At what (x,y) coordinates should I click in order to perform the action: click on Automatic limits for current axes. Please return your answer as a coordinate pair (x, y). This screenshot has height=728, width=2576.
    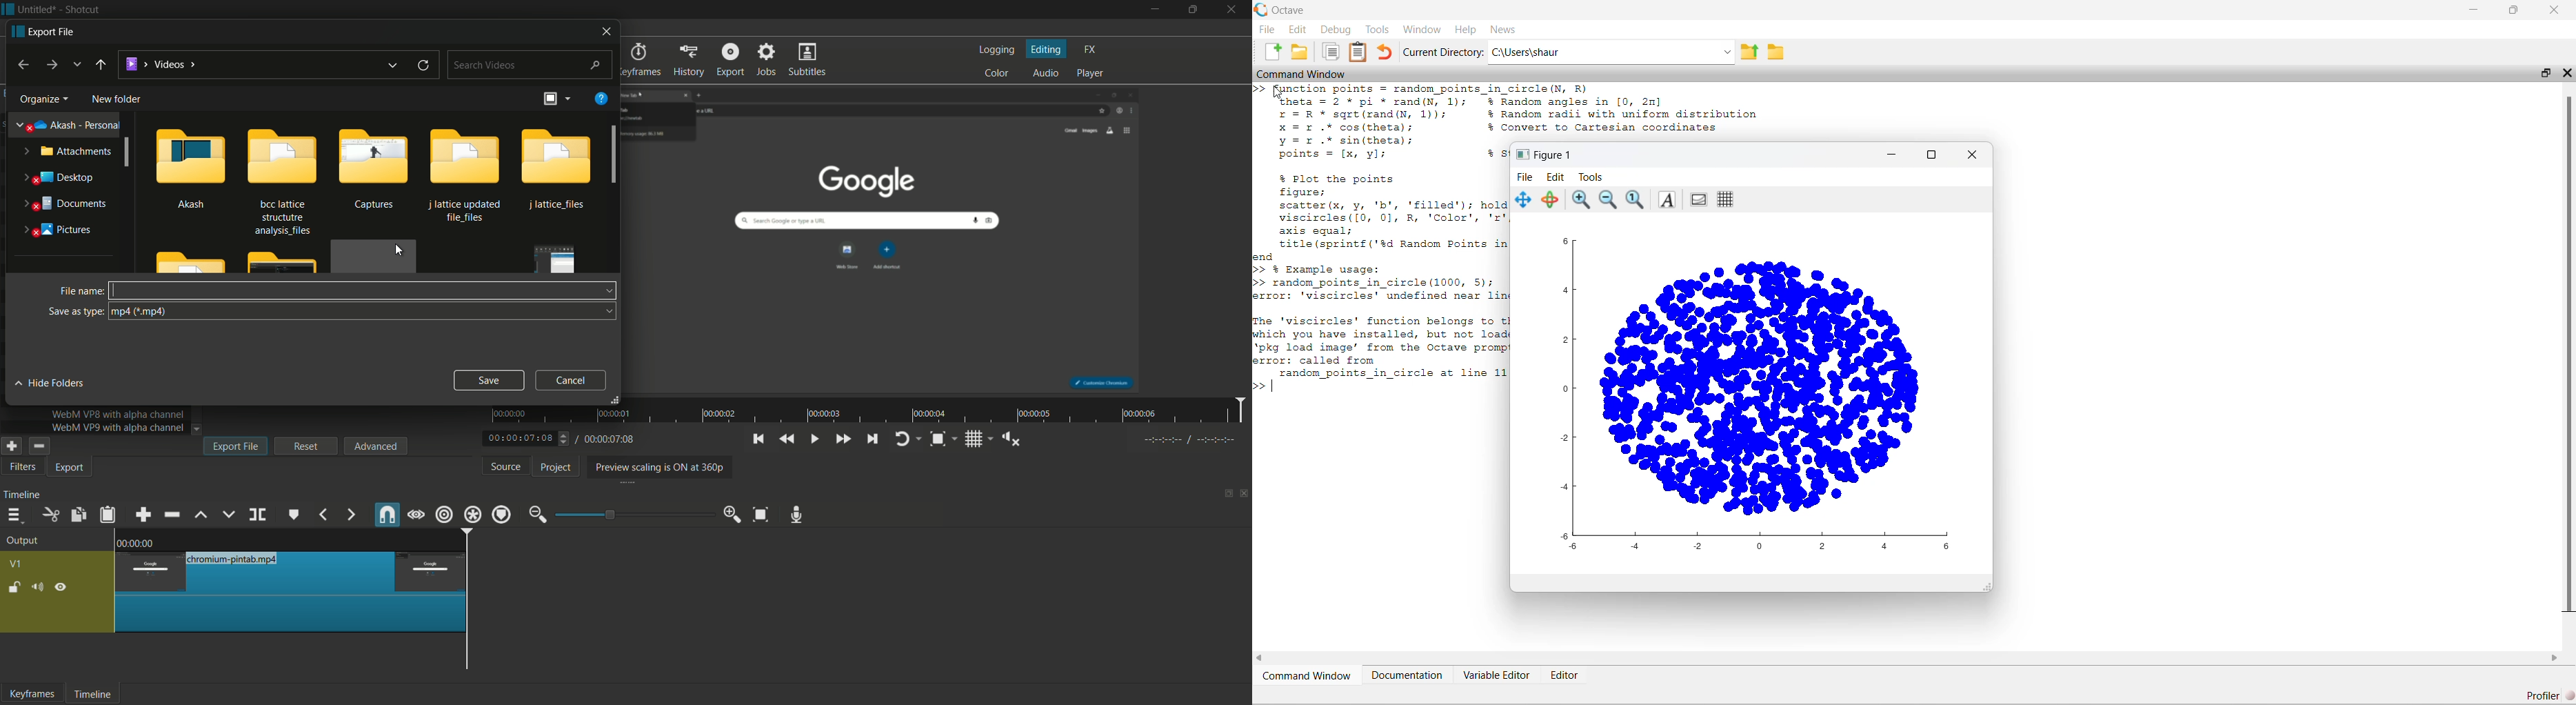
    Looking at the image, I should click on (1635, 199).